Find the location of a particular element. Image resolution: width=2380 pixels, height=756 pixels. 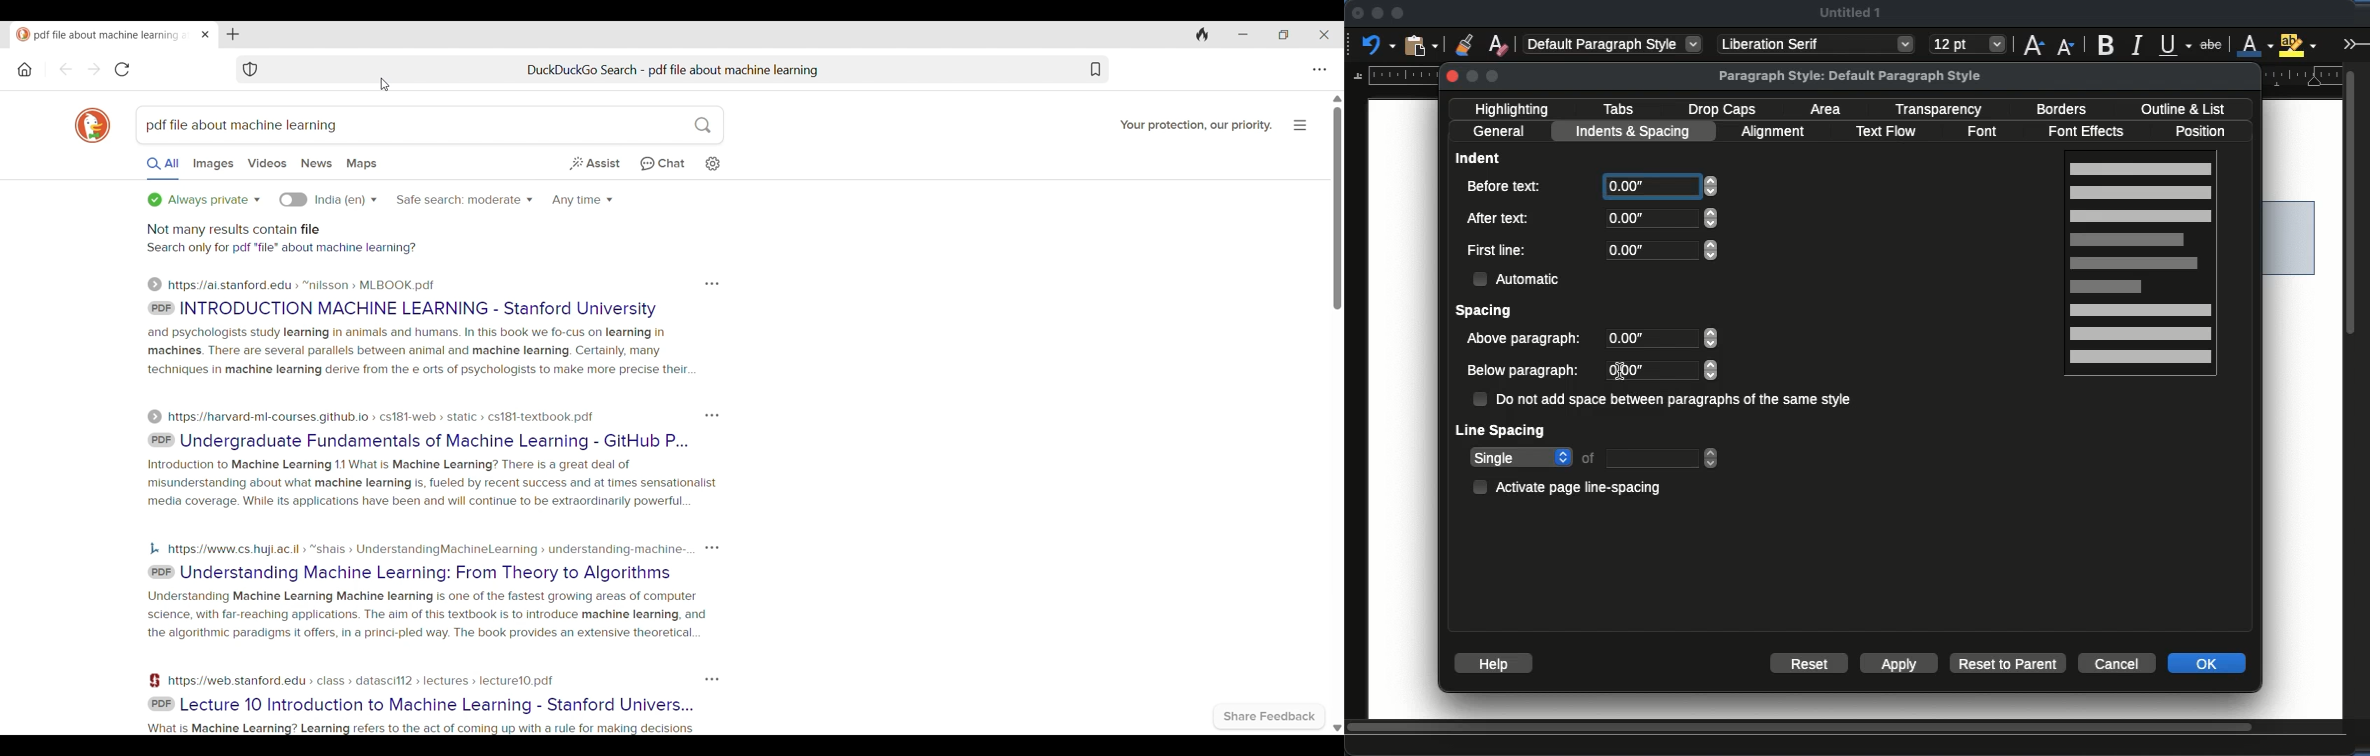

general  is located at coordinates (1500, 132).